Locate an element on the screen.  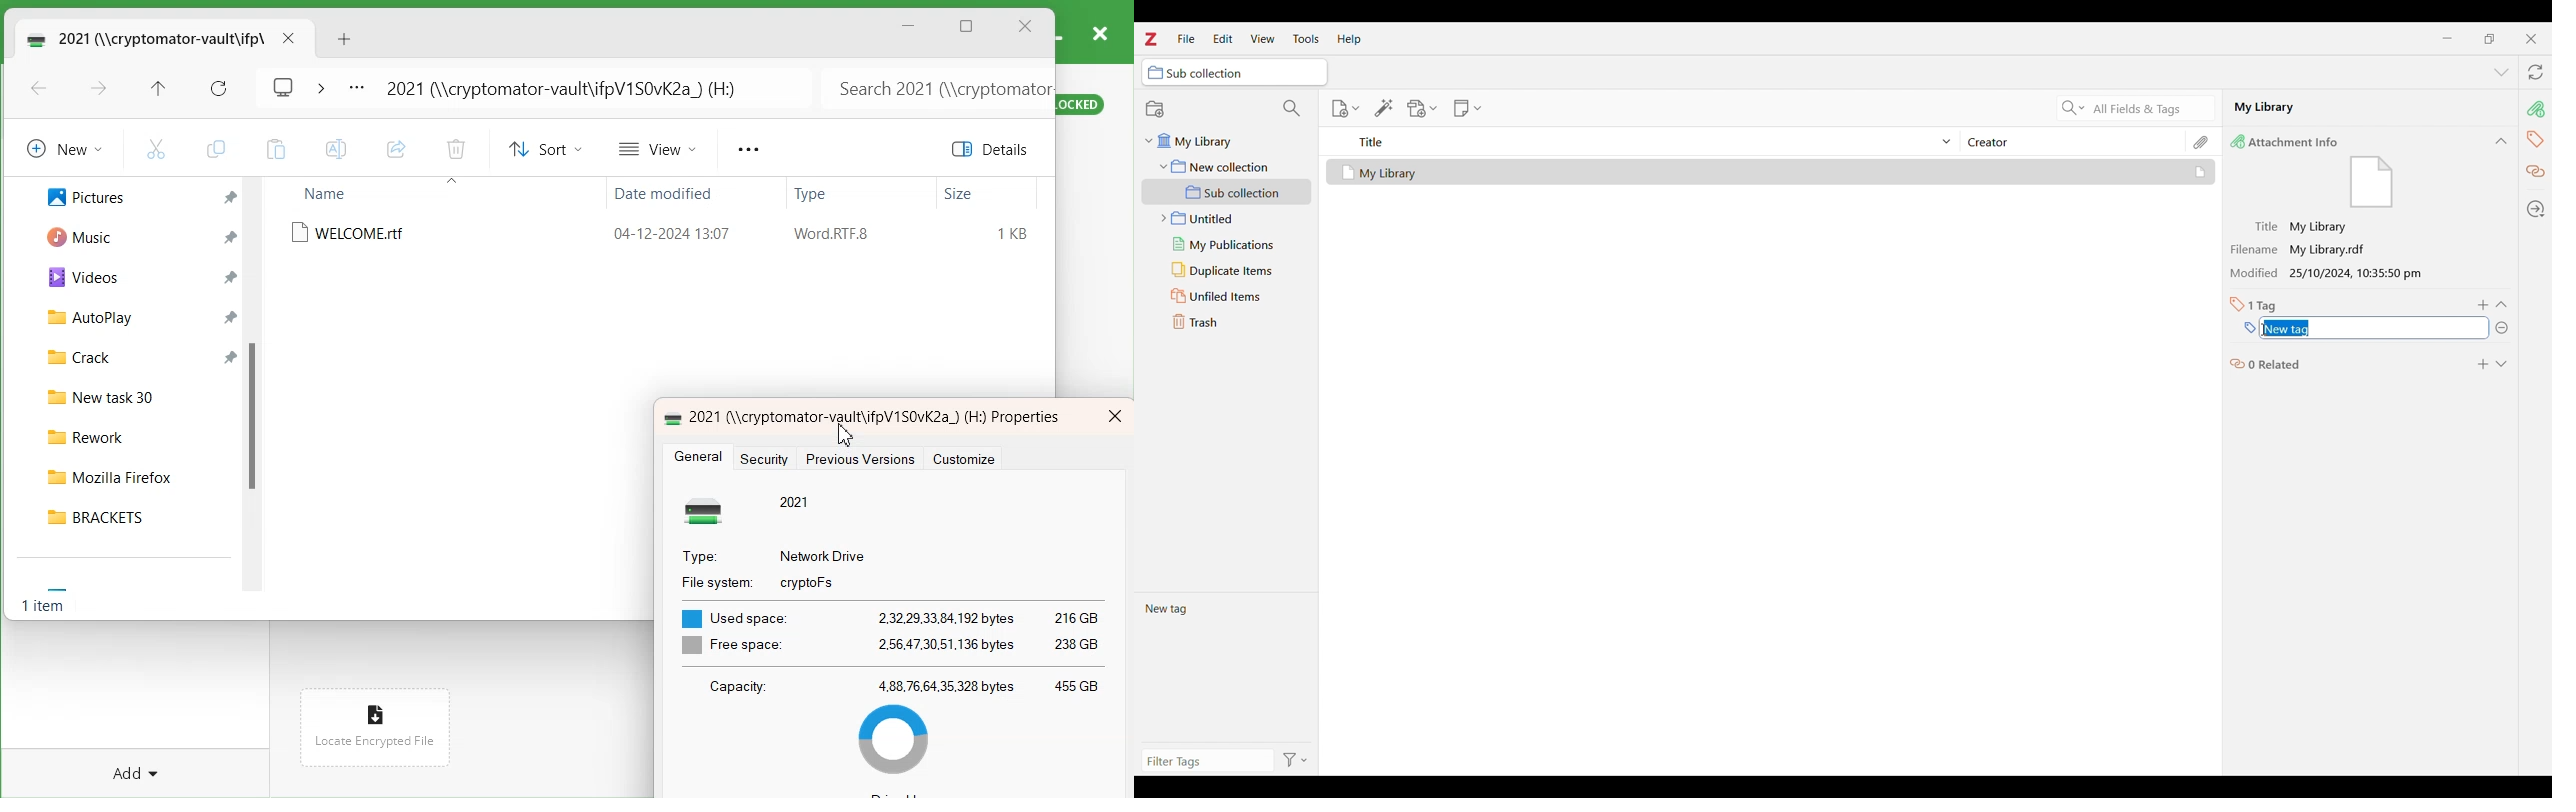
Capacity: is located at coordinates (745, 685).